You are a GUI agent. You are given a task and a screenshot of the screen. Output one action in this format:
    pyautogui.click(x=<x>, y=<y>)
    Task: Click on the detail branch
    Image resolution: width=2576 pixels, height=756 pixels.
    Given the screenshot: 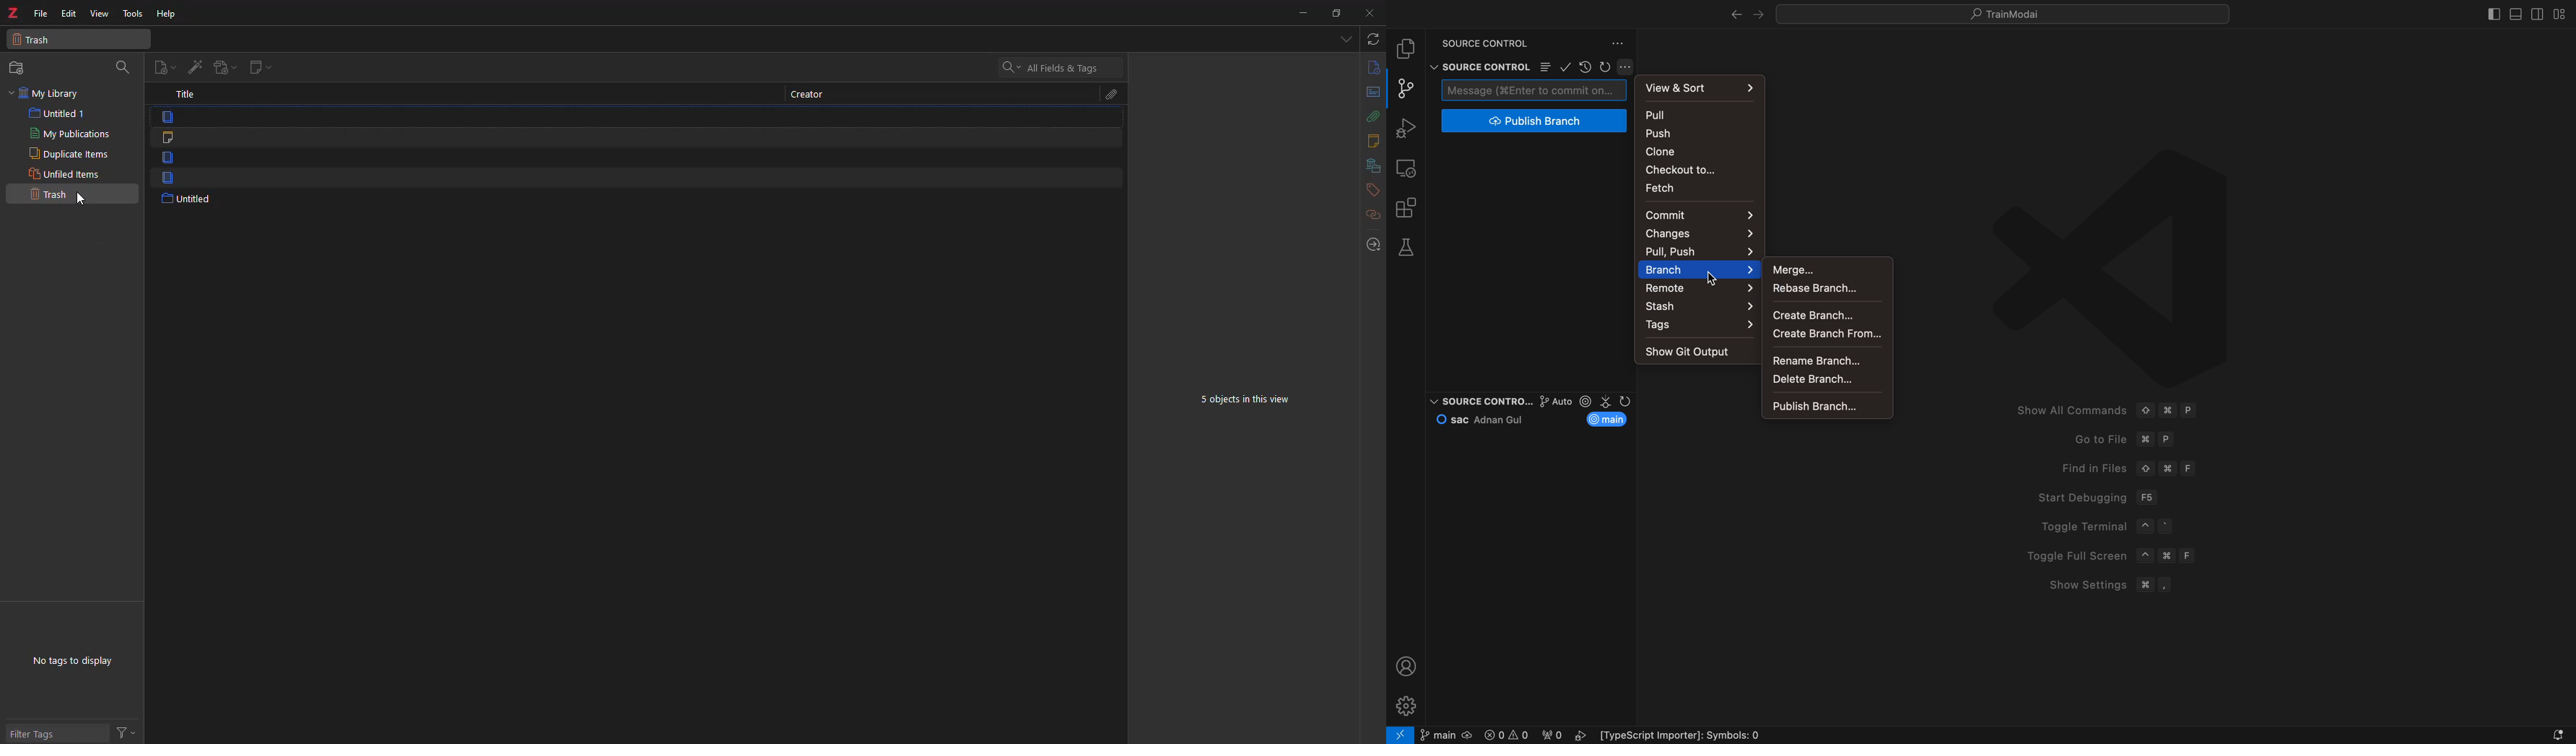 What is the action you would take?
    pyautogui.click(x=1826, y=380)
    